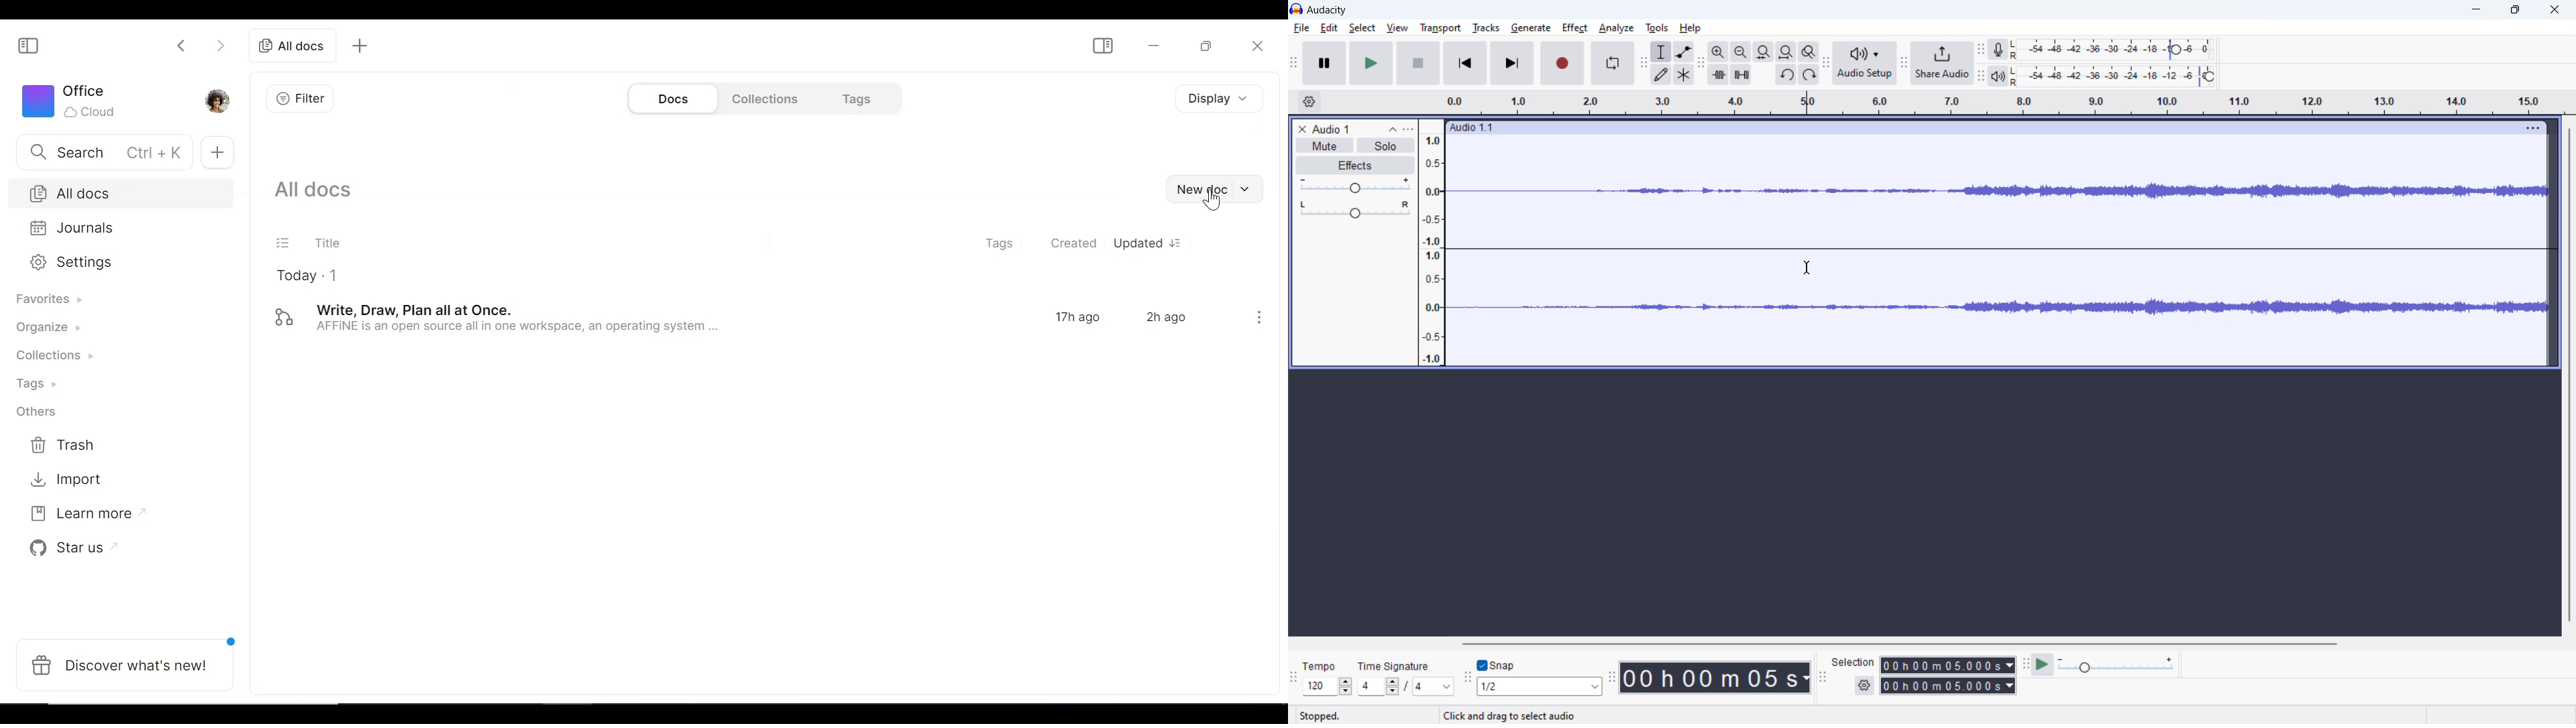 The width and height of the screenshot is (2576, 728). What do you see at coordinates (1615, 29) in the screenshot?
I see `analyze` at bounding box center [1615, 29].